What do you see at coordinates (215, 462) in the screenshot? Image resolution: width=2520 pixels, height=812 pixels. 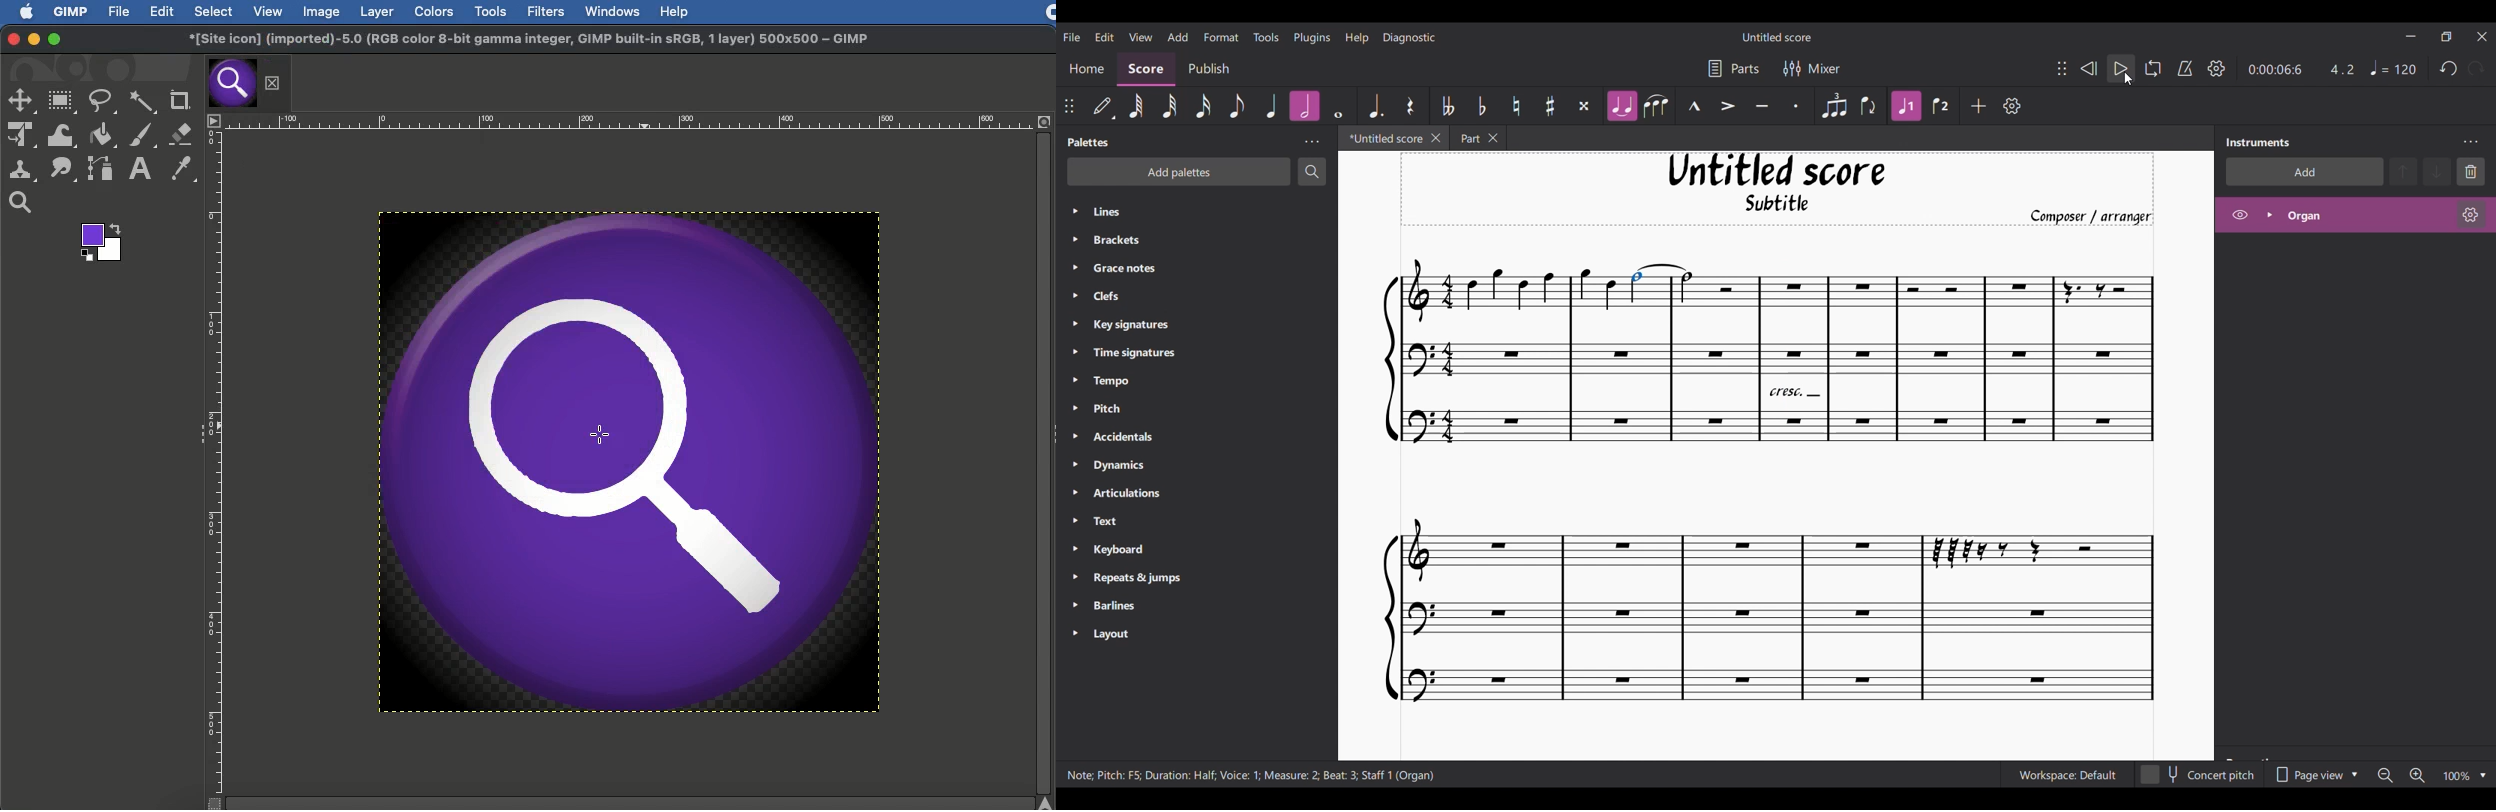 I see `` at bounding box center [215, 462].